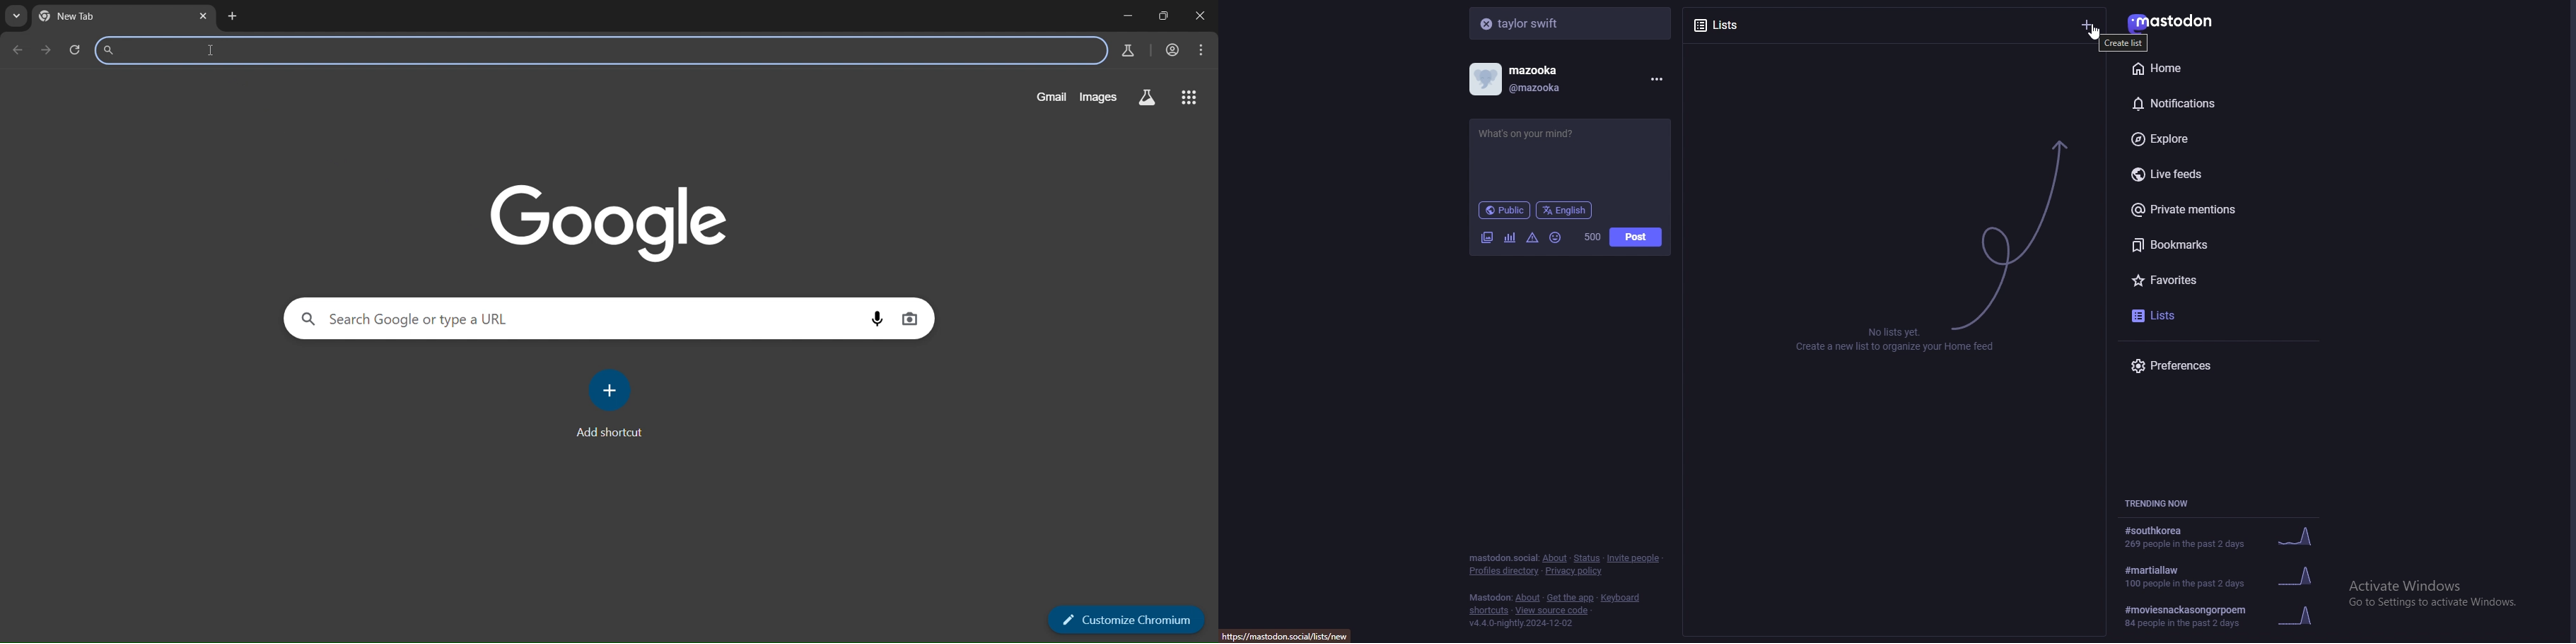  What do you see at coordinates (1048, 96) in the screenshot?
I see `gmail` at bounding box center [1048, 96].